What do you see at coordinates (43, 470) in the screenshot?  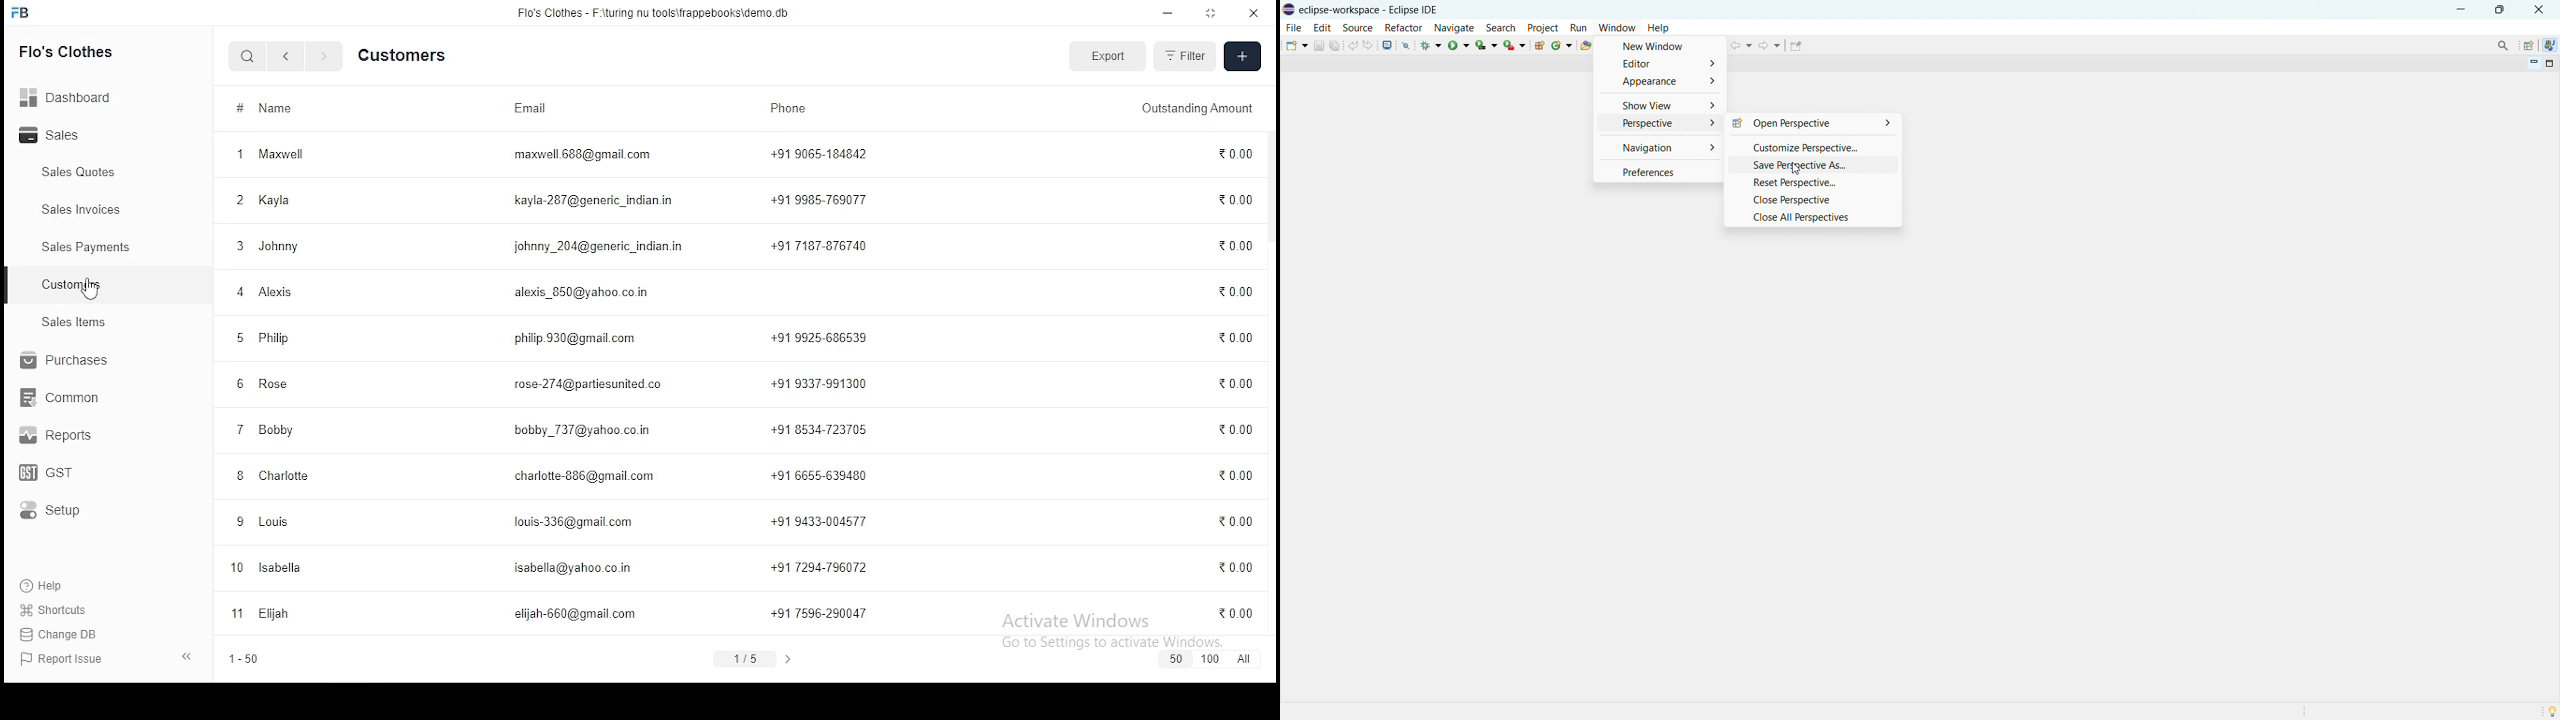 I see `gst` at bounding box center [43, 470].